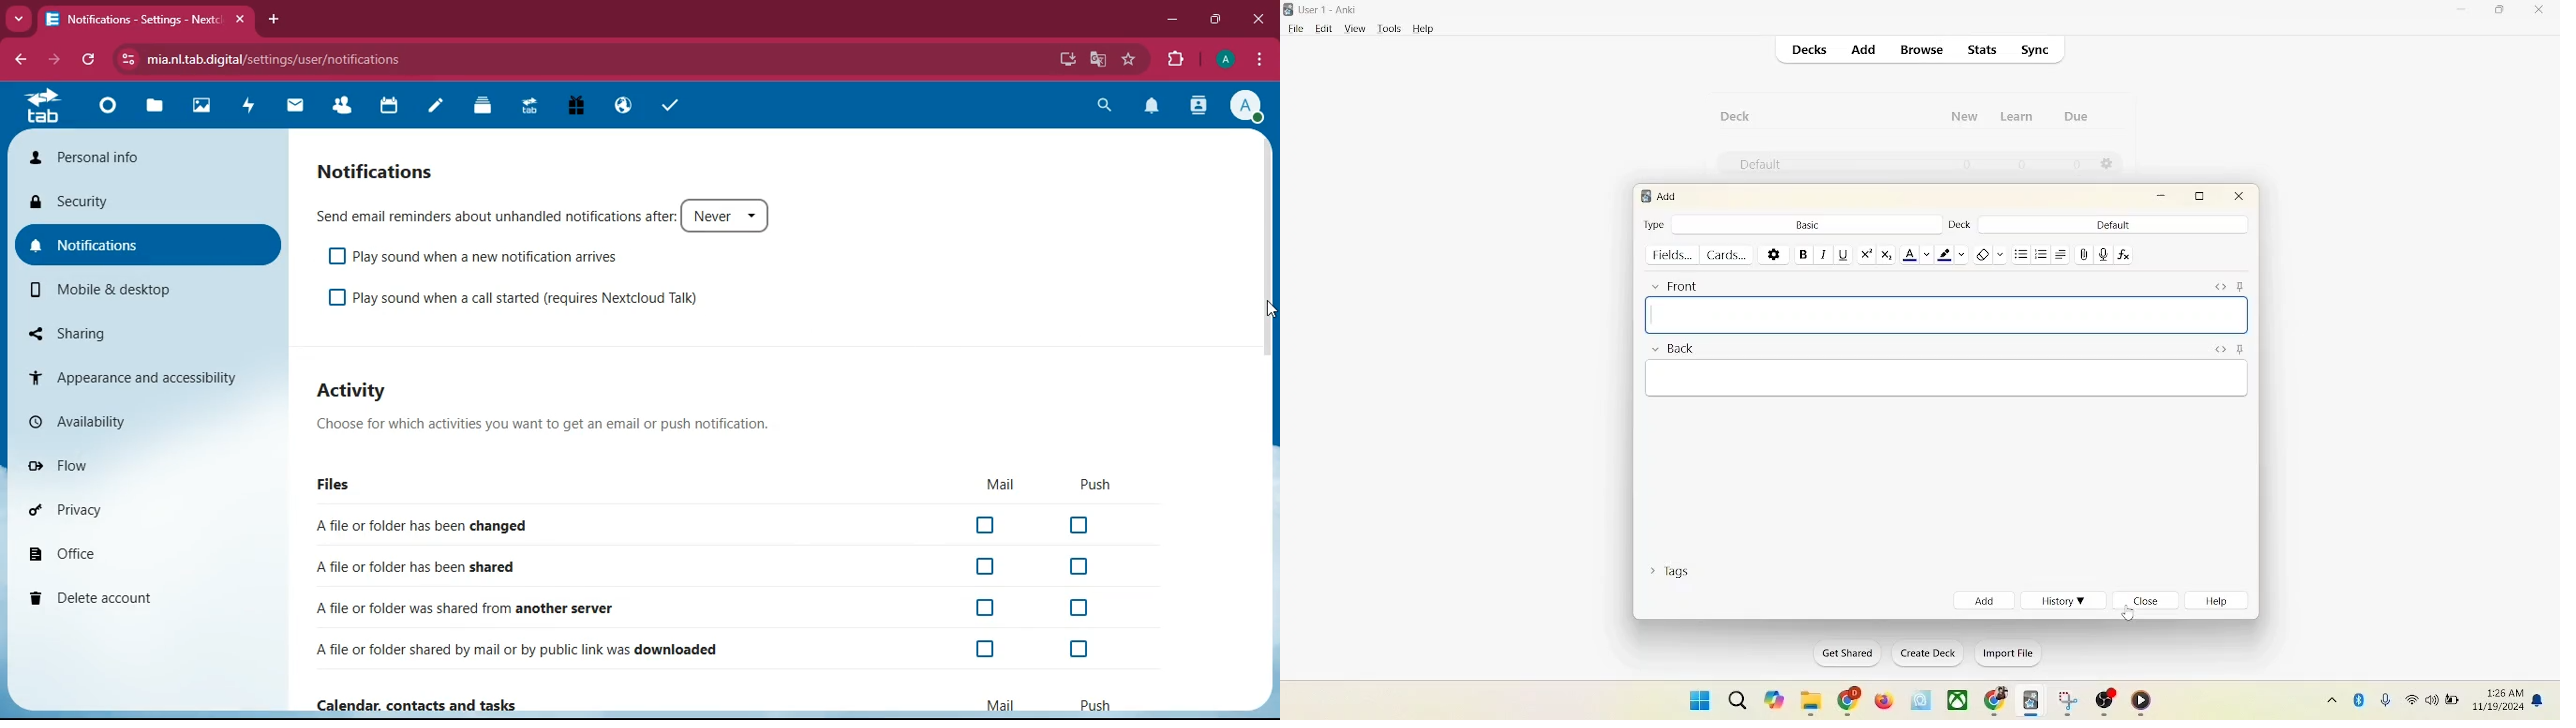 The width and height of the screenshot is (2576, 728). I want to click on cursor, so click(2128, 611).